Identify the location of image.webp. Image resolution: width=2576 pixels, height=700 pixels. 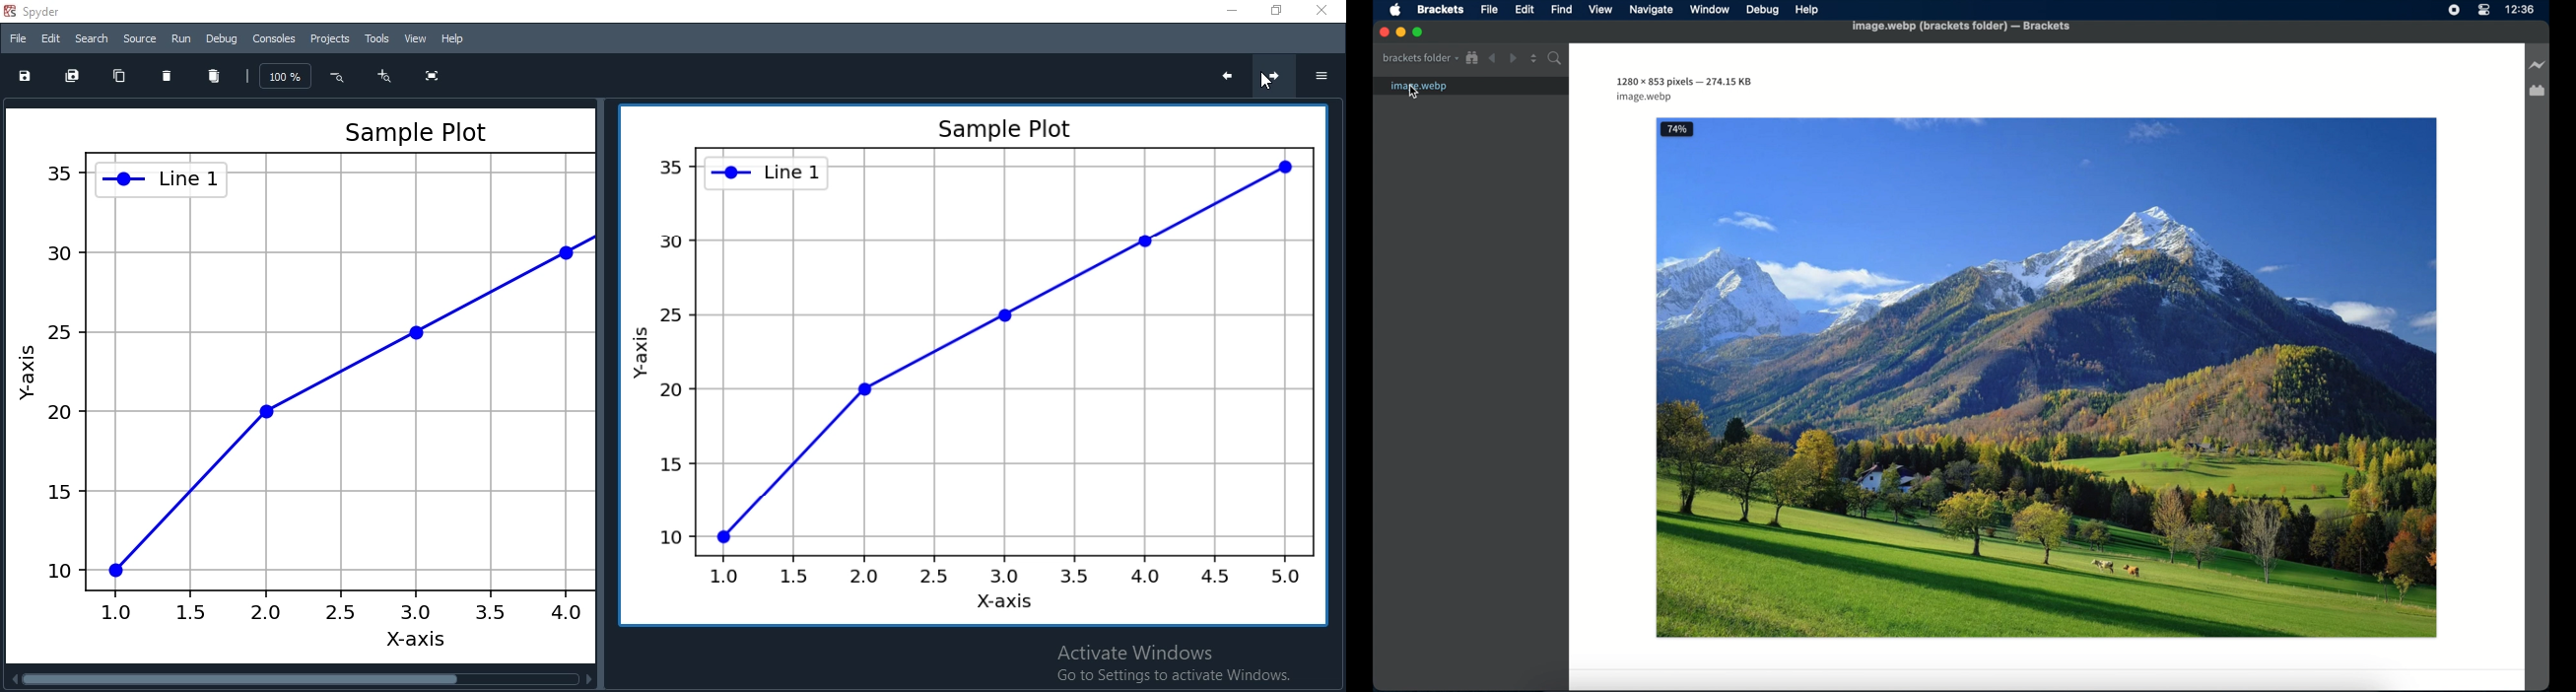
(1471, 86).